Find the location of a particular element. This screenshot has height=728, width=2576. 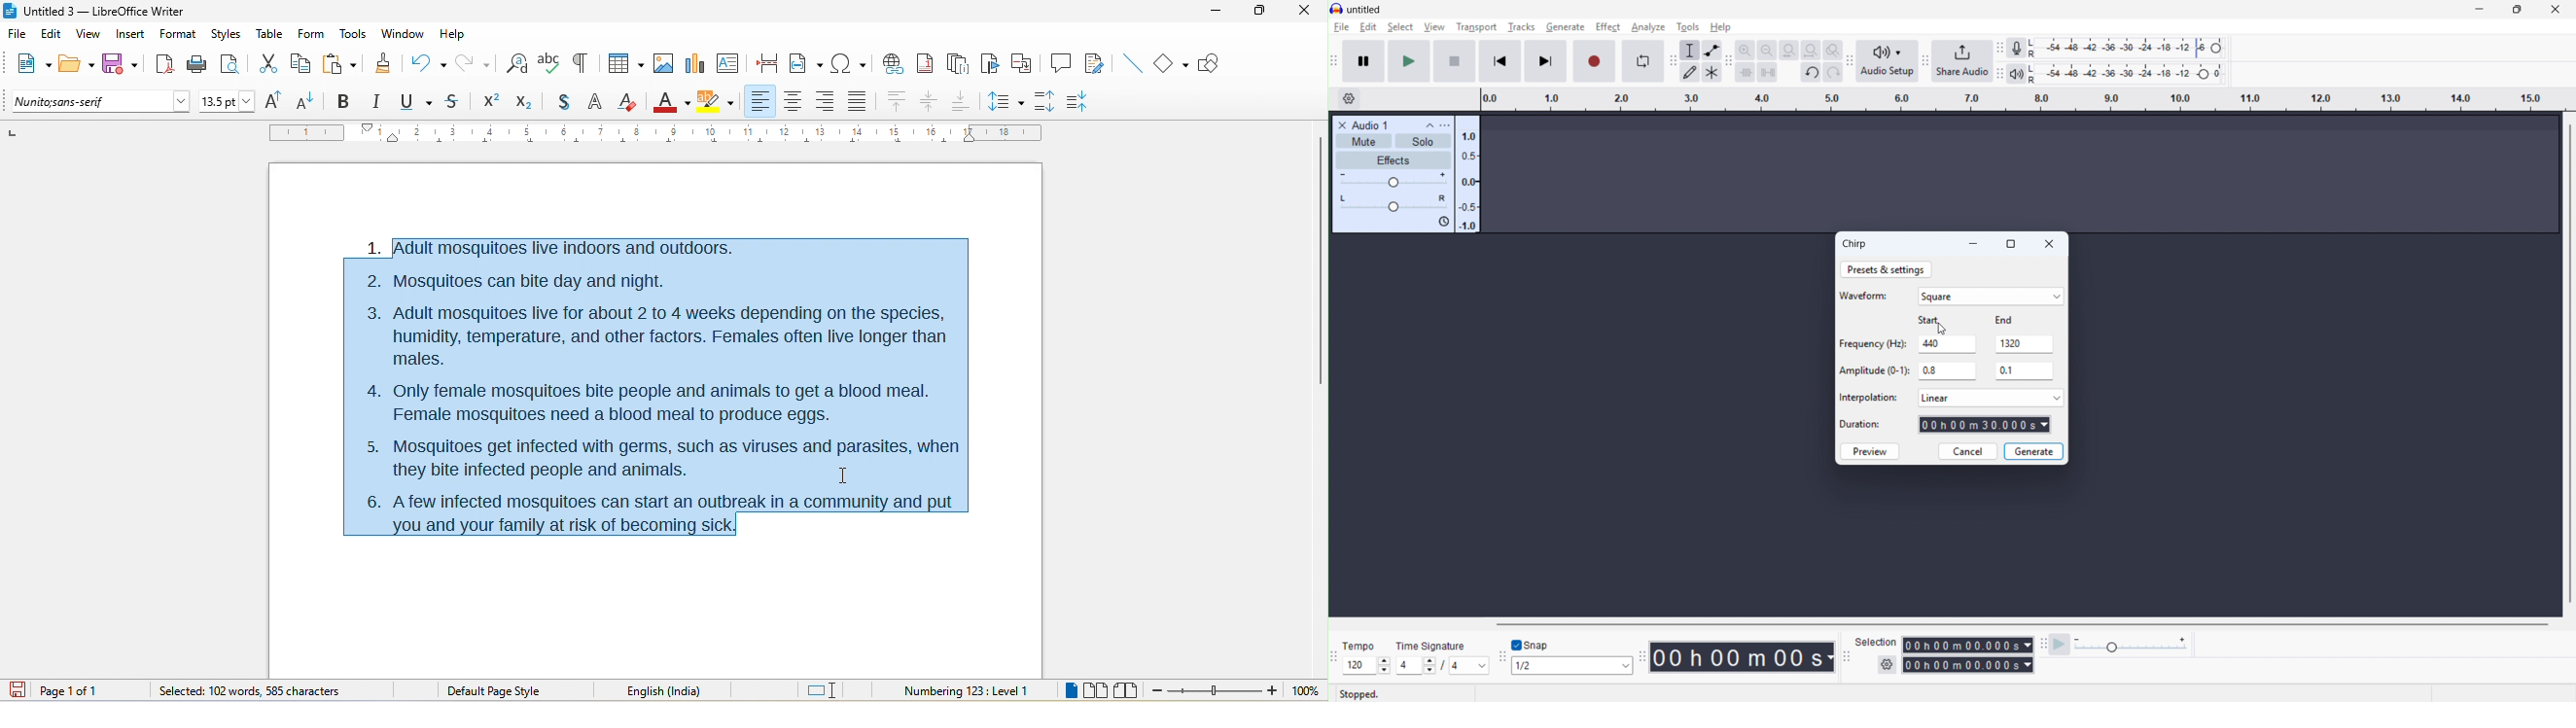

Recording metre  is located at coordinates (2016, 47).